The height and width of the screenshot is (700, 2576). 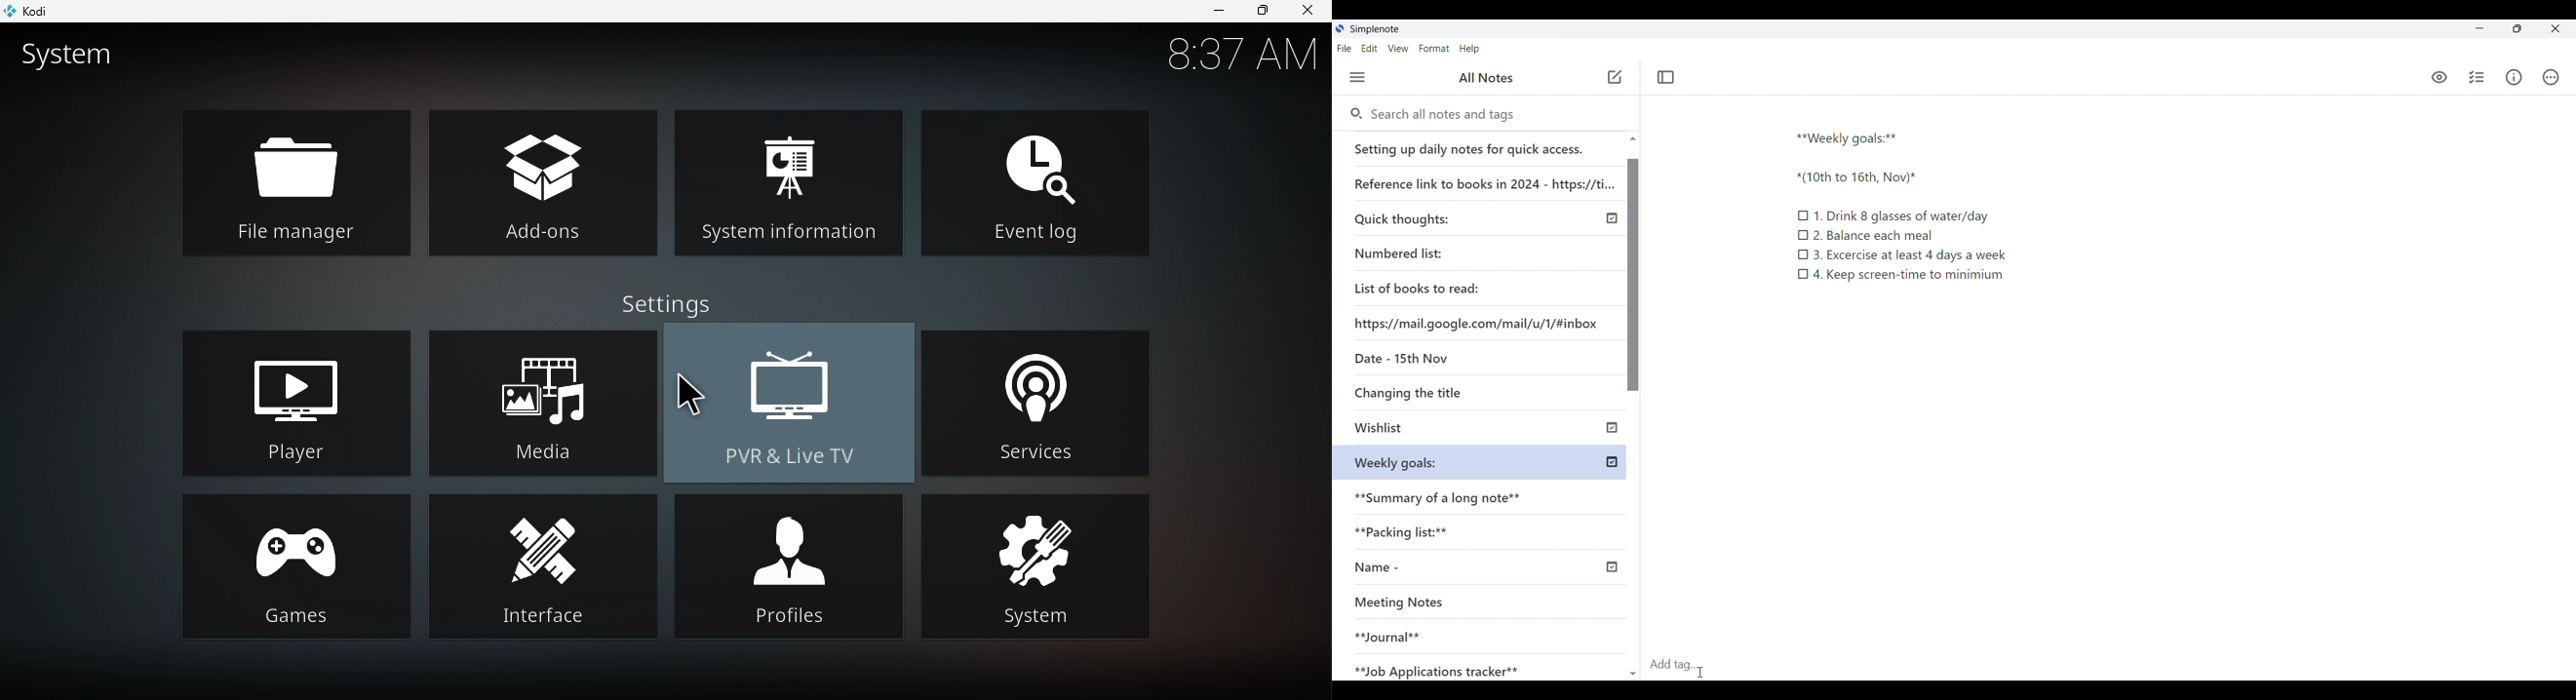 What do you see at coordinates (793, 402) in the screenshot?
I see `PVR and live TV` at bounding box center [793, 402].